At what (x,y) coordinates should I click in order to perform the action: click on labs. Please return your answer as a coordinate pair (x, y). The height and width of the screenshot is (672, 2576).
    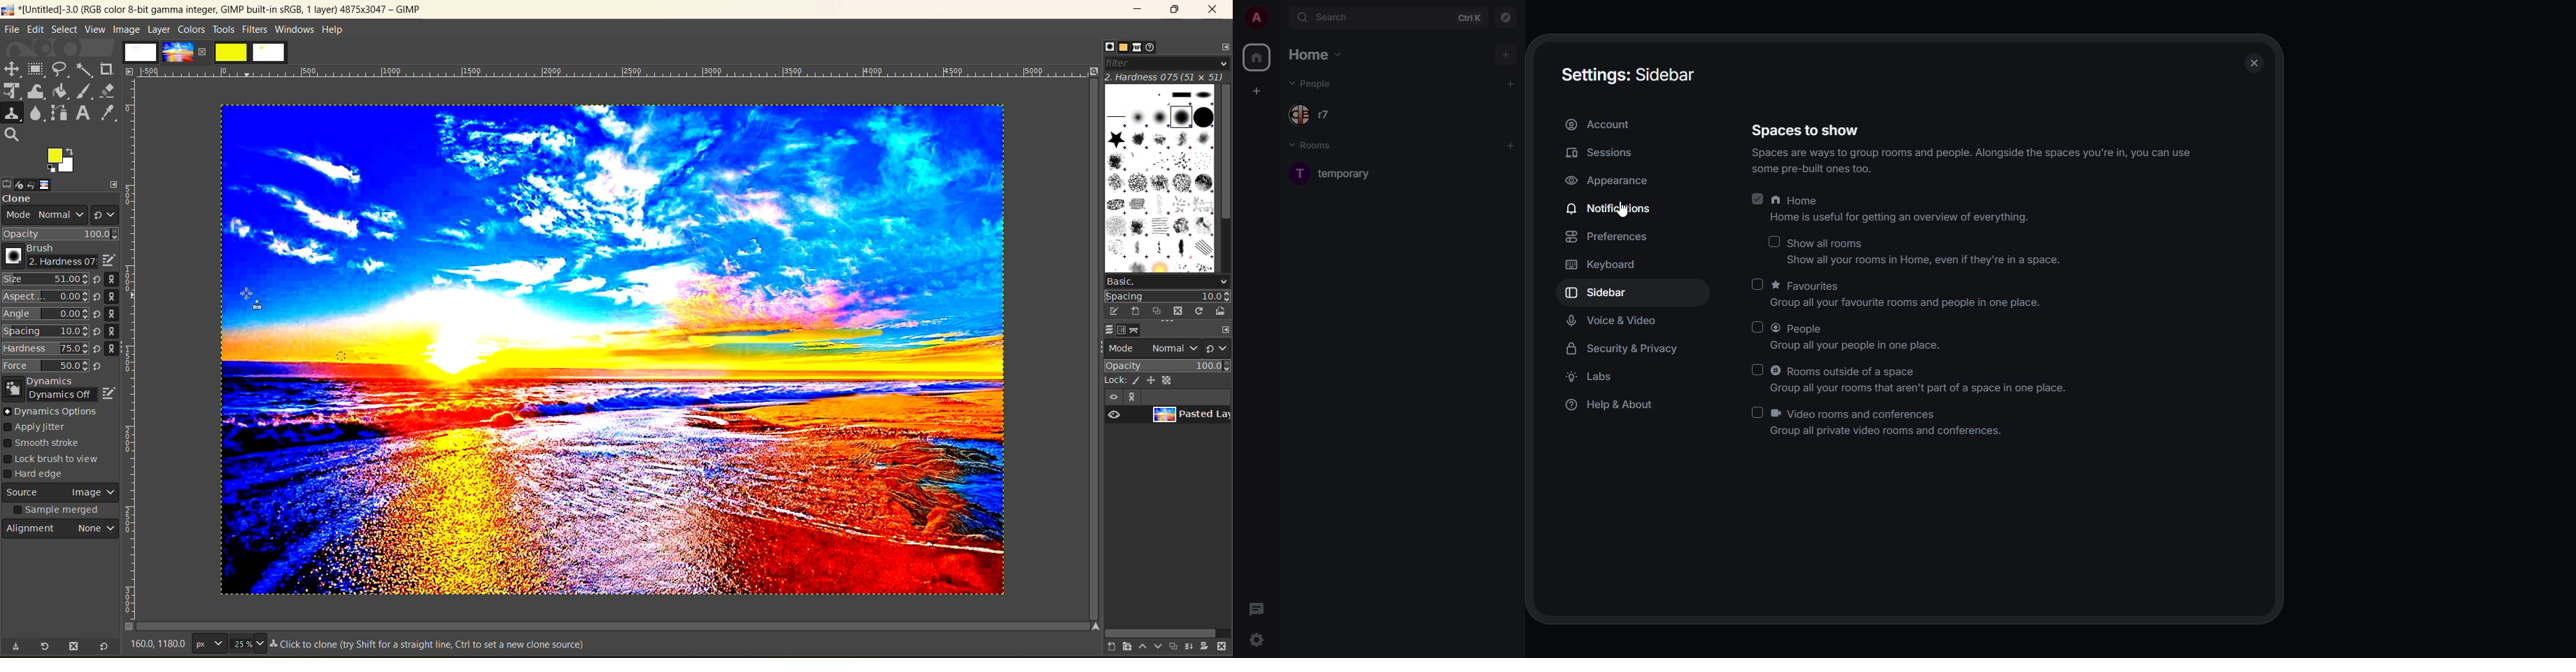
    Looking at the image, I should click on (1595, 376).